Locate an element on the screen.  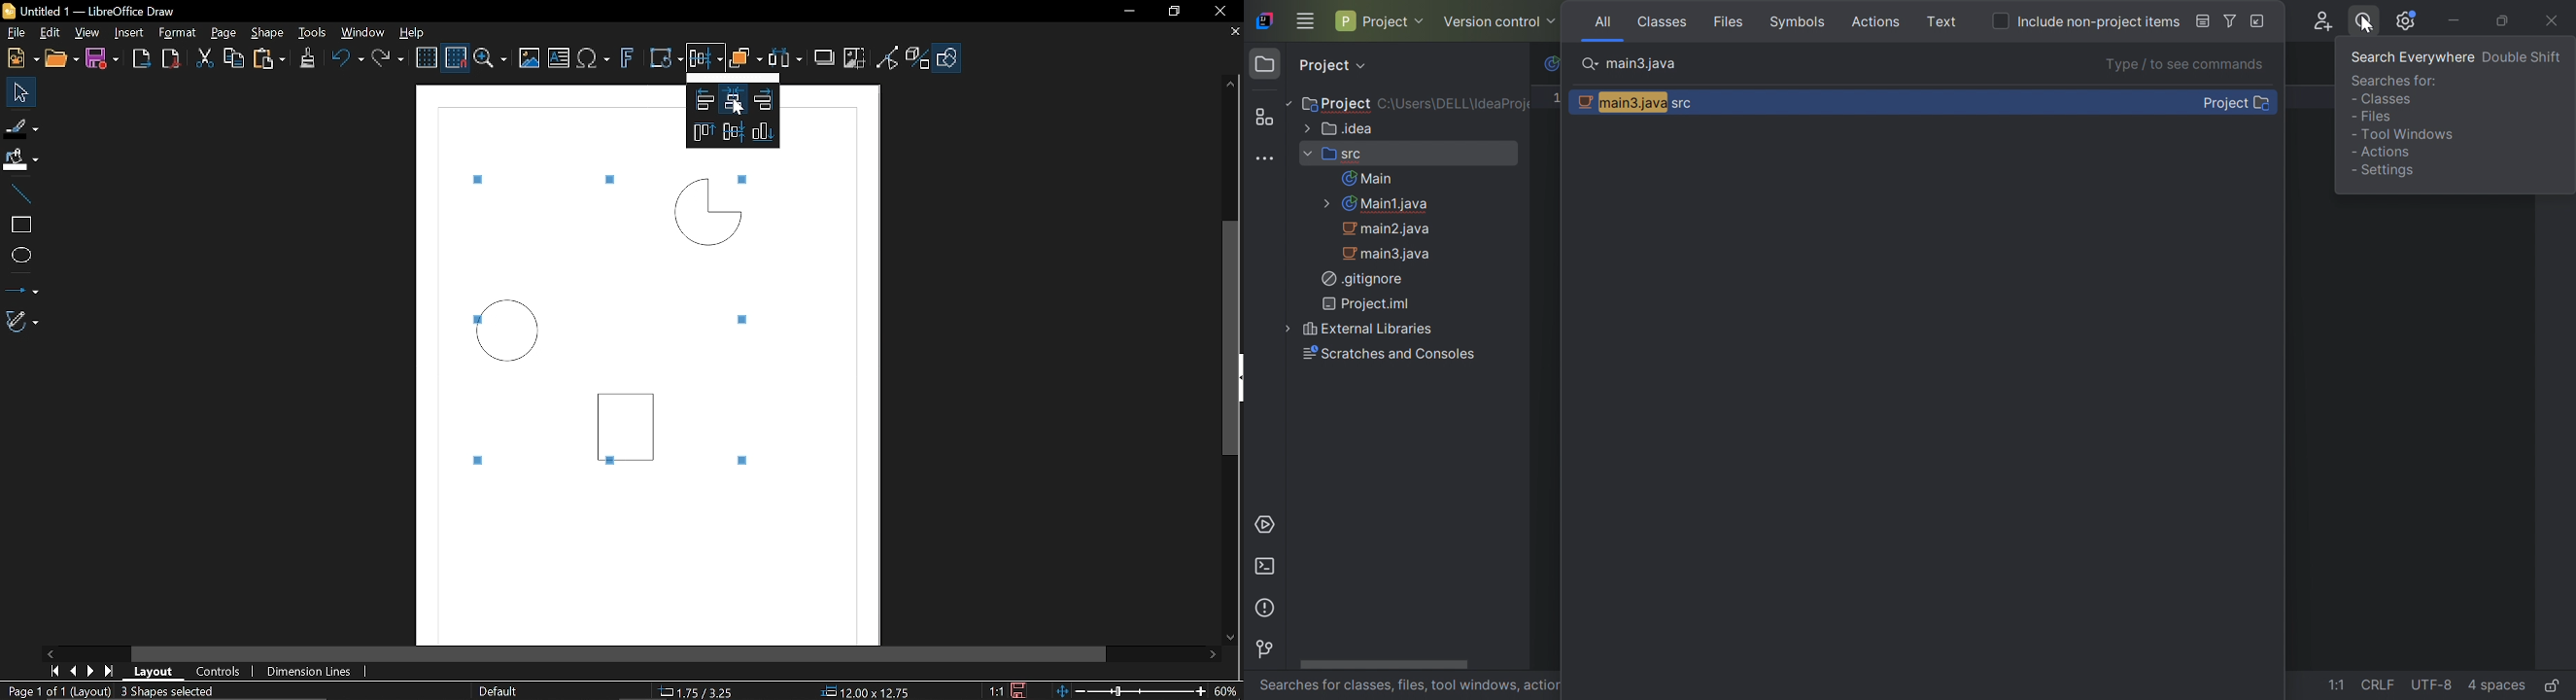
Move right is located at coordinates (1215, 656).